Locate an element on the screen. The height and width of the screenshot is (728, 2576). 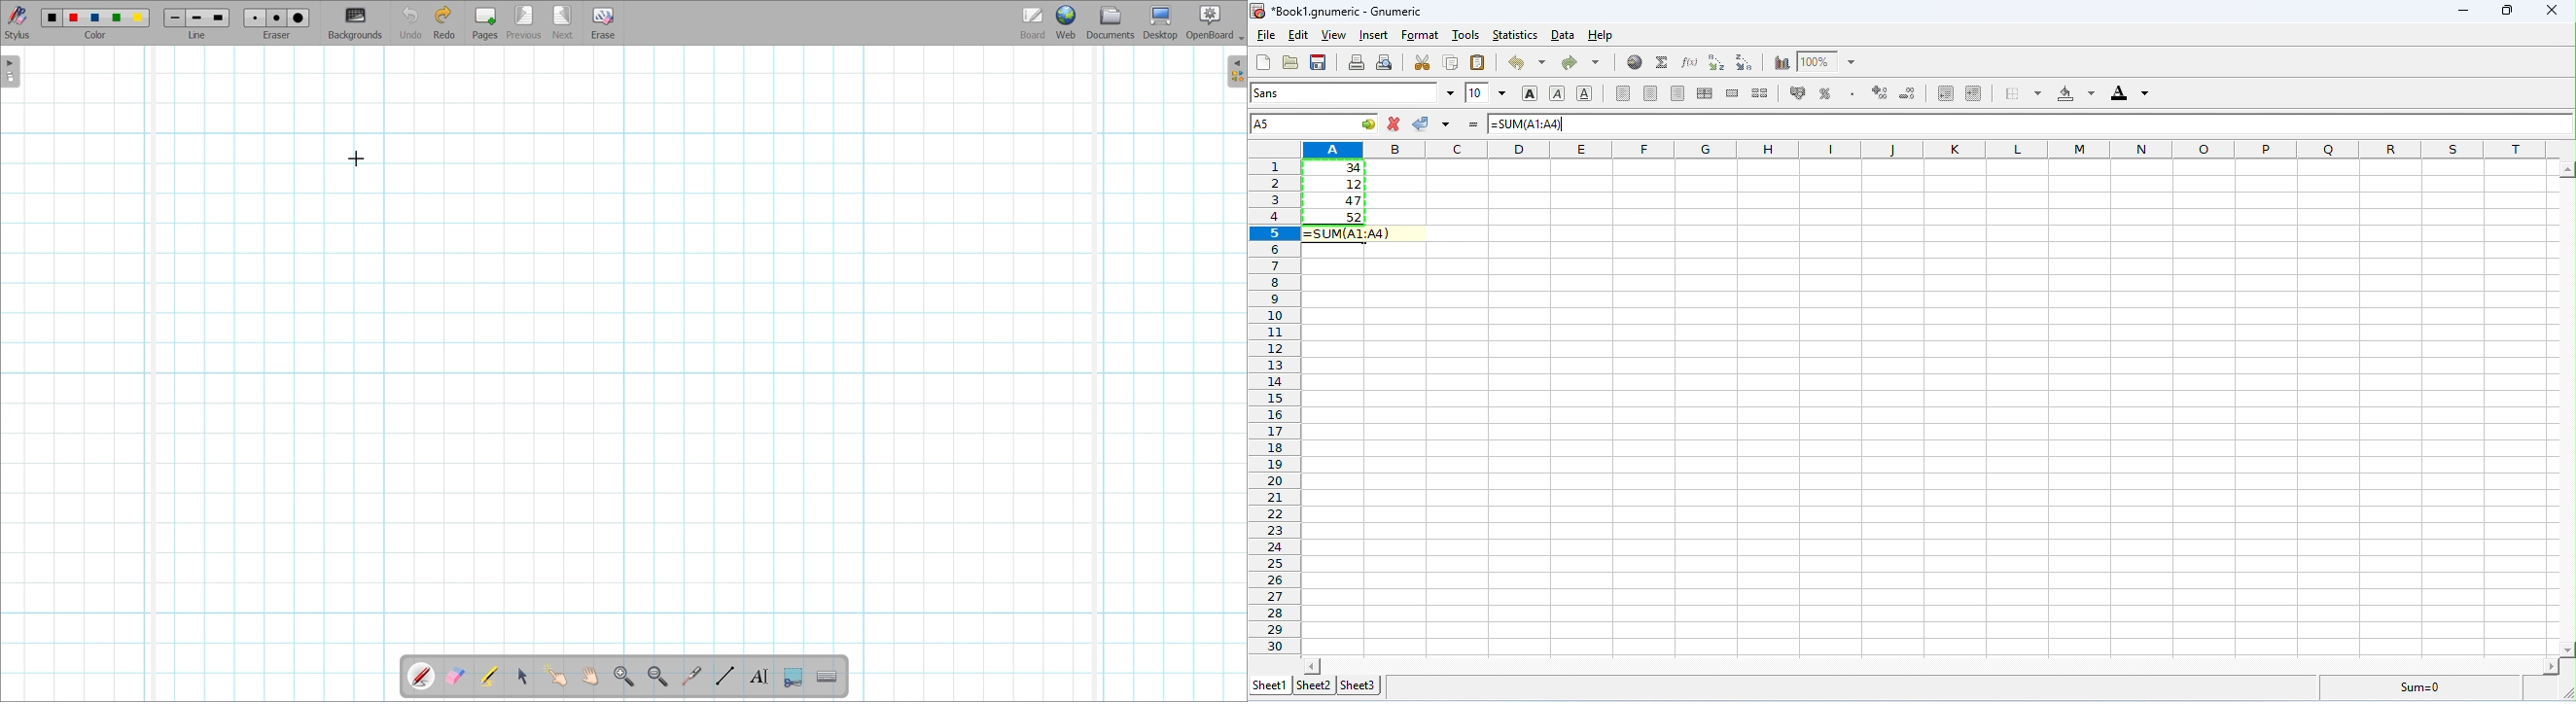
decrease indent is located at coordinates (1974, 92).